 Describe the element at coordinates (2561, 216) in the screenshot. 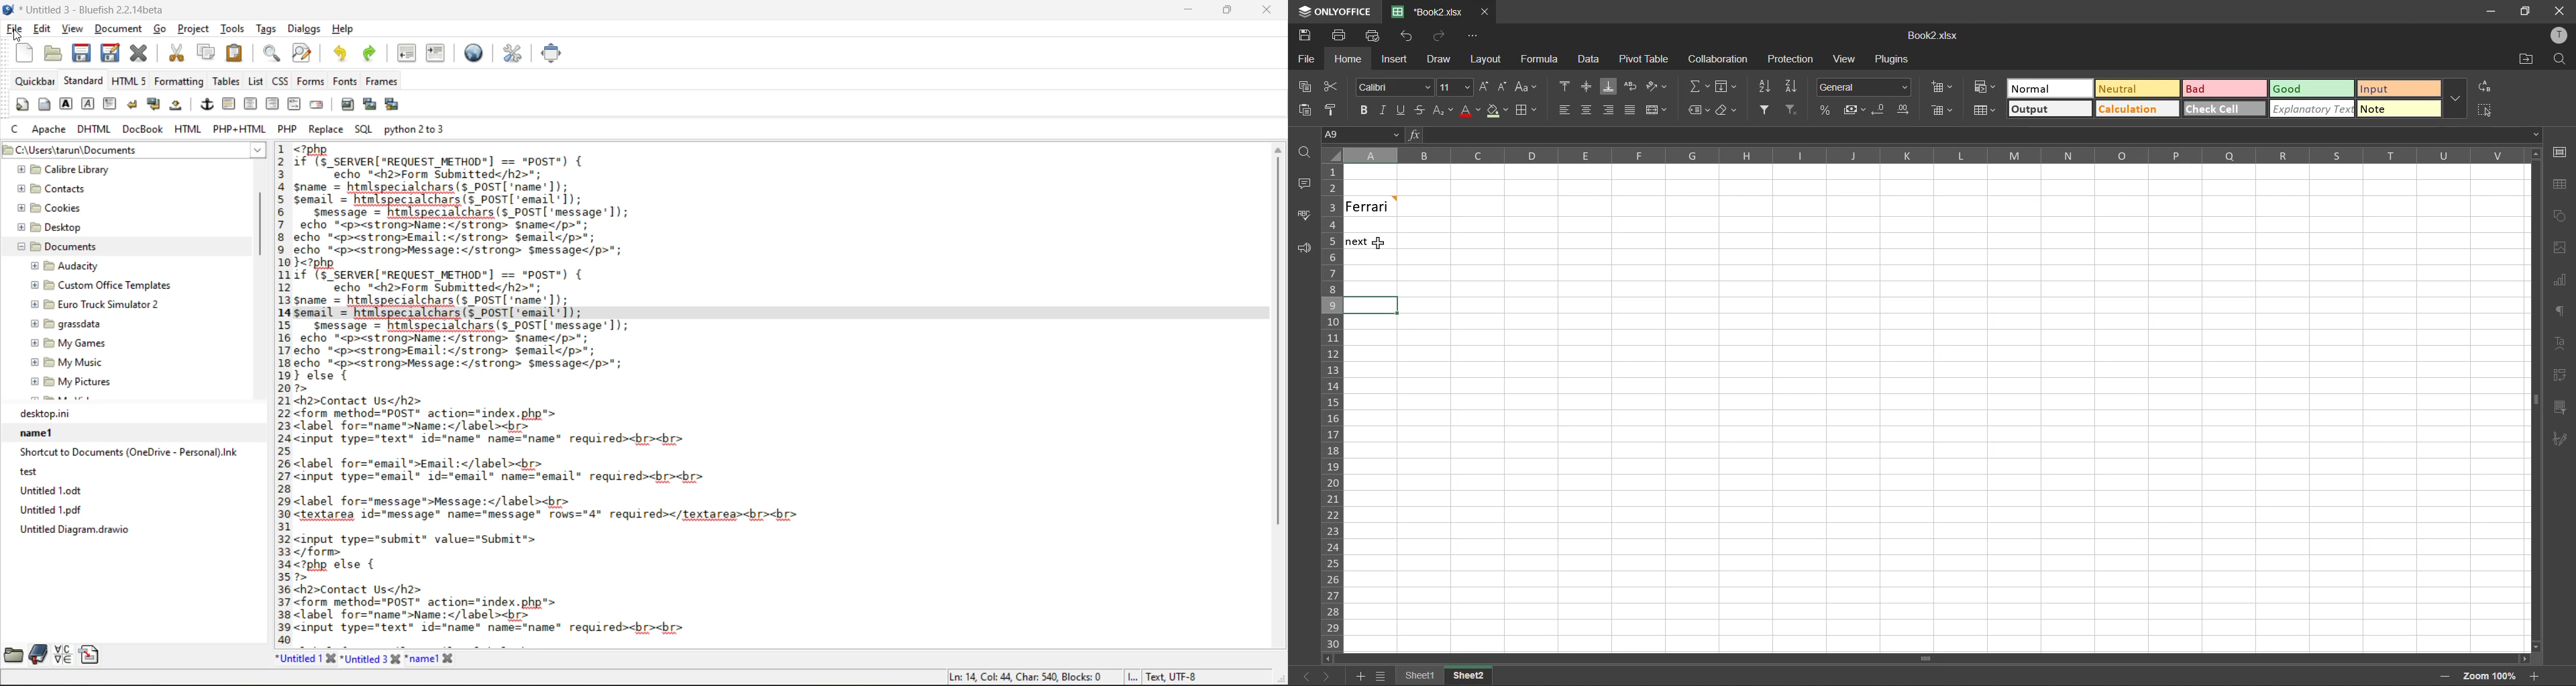

I see `shapes` at that location.